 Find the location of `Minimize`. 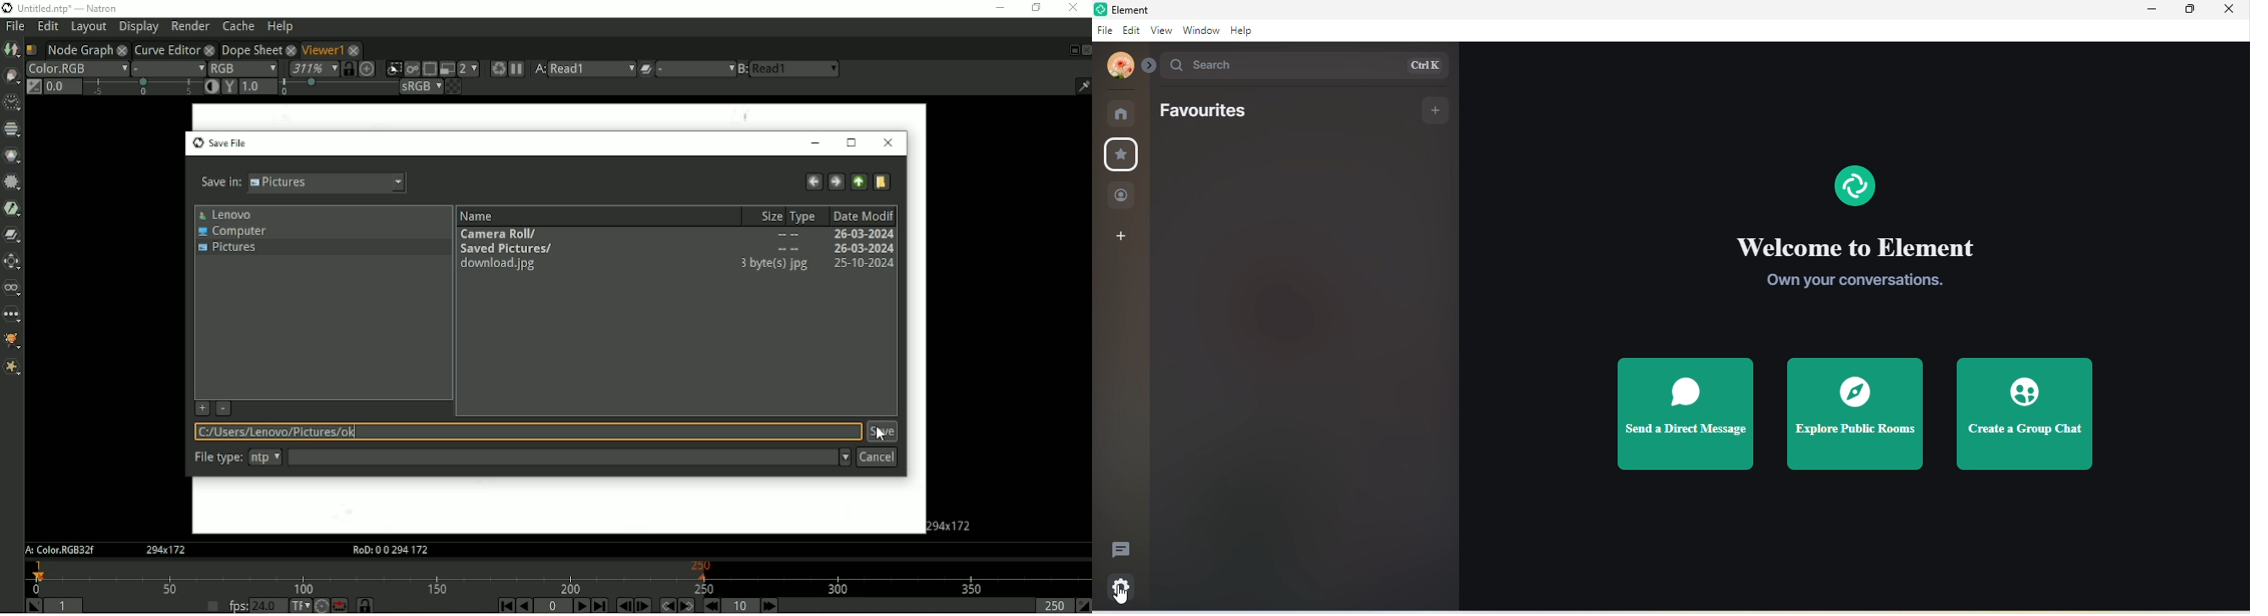

Minimize is located at coordinates (1000, 8).